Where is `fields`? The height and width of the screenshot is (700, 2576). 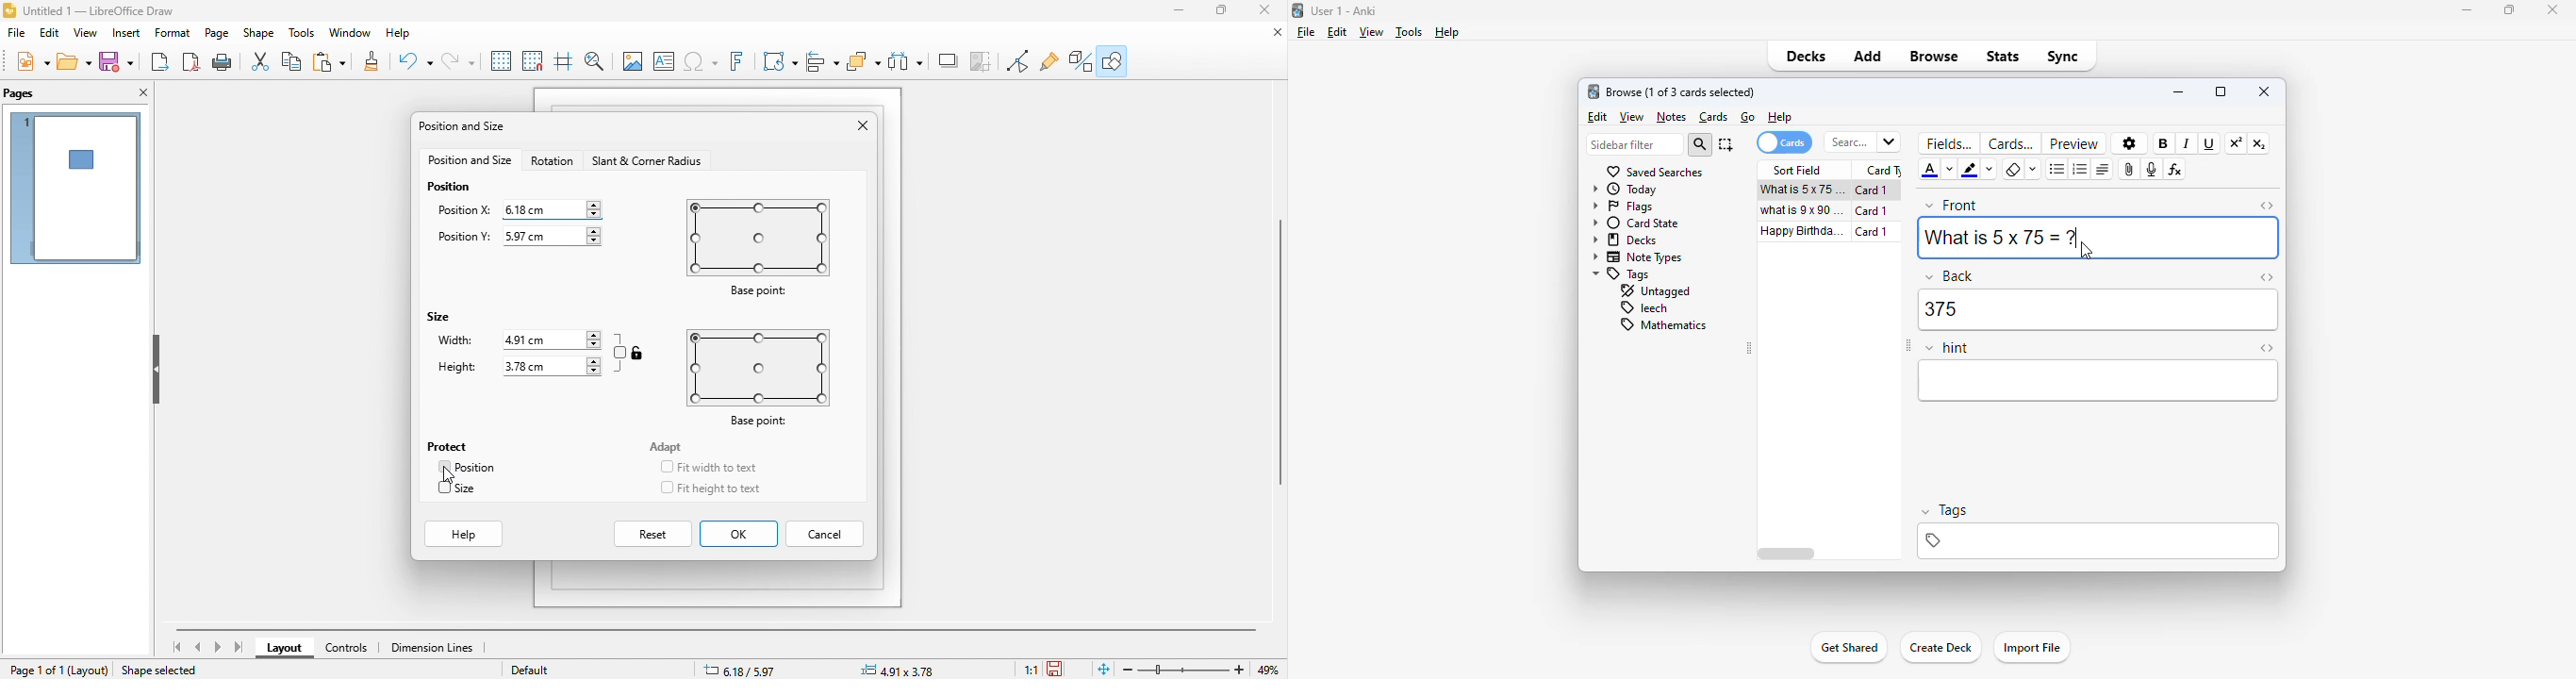 fields is located at coordinates (1949, 143).